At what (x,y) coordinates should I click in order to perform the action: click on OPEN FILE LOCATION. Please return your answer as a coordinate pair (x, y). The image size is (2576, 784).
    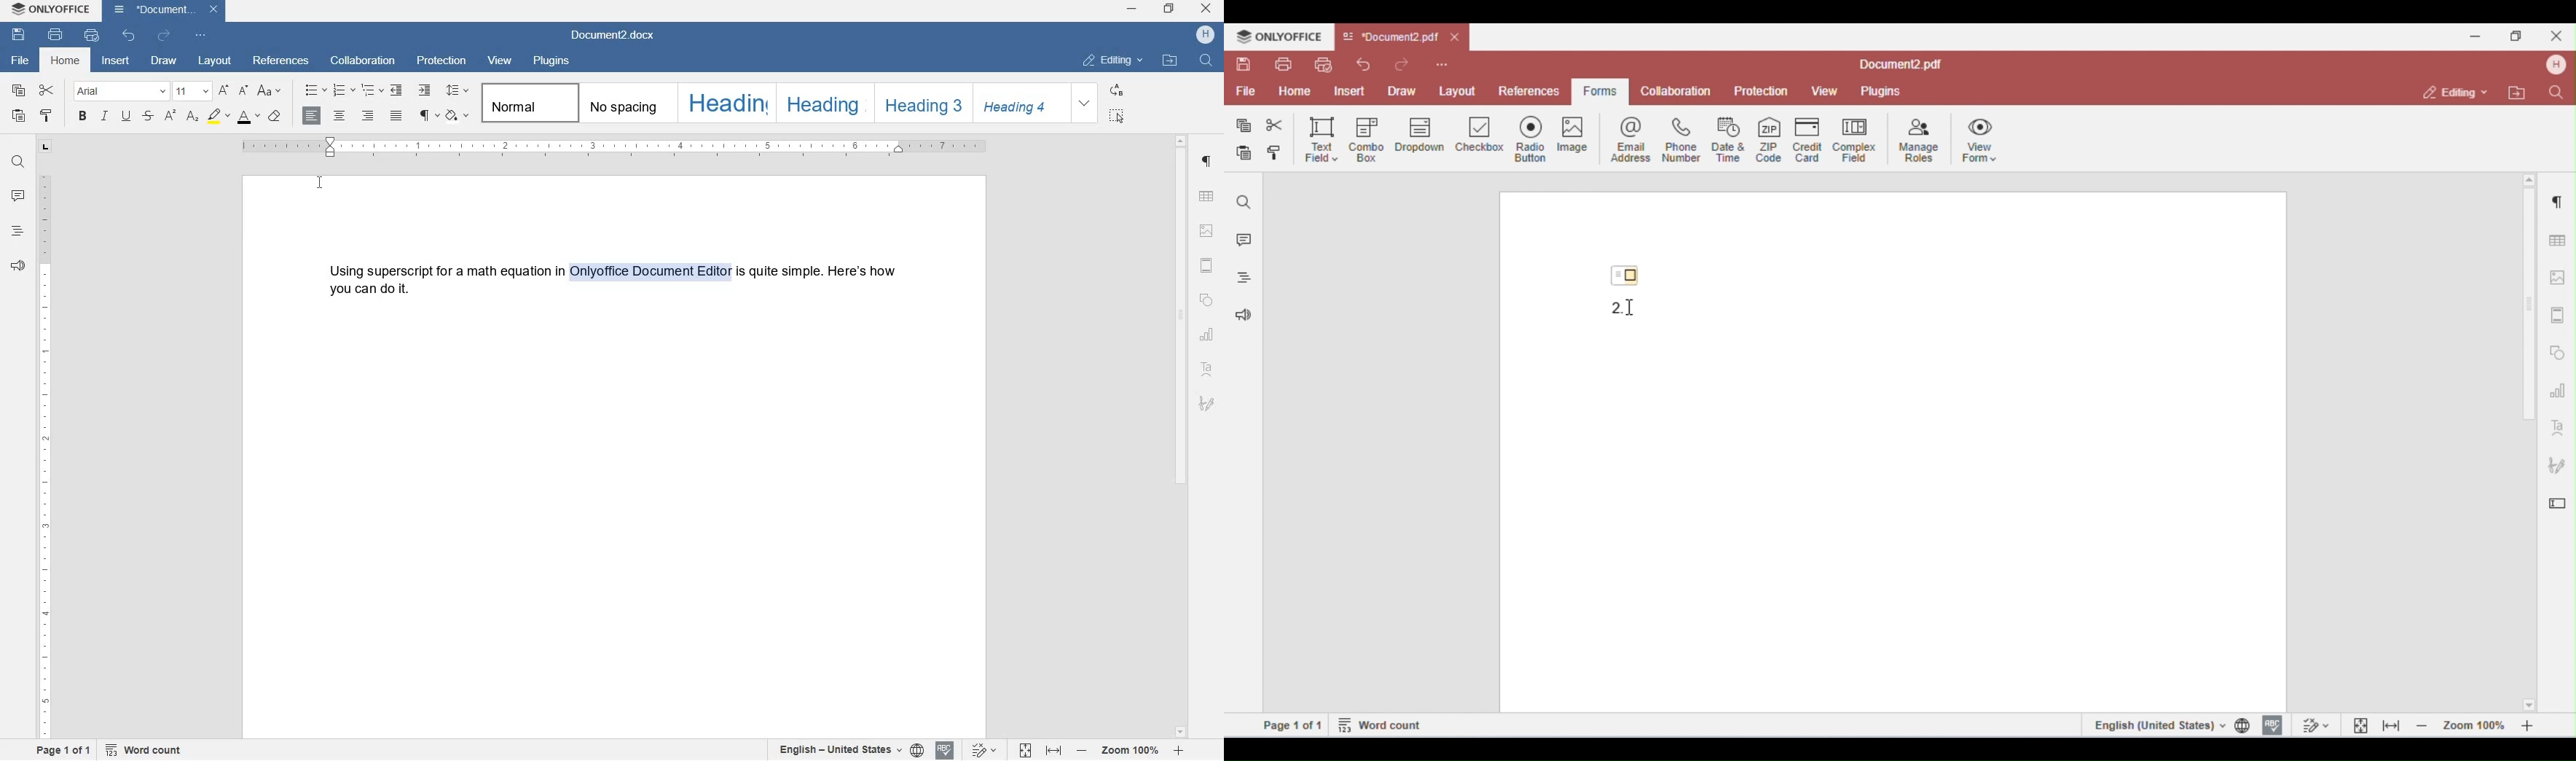
    Looking at the image, I should click on (1171, 63).